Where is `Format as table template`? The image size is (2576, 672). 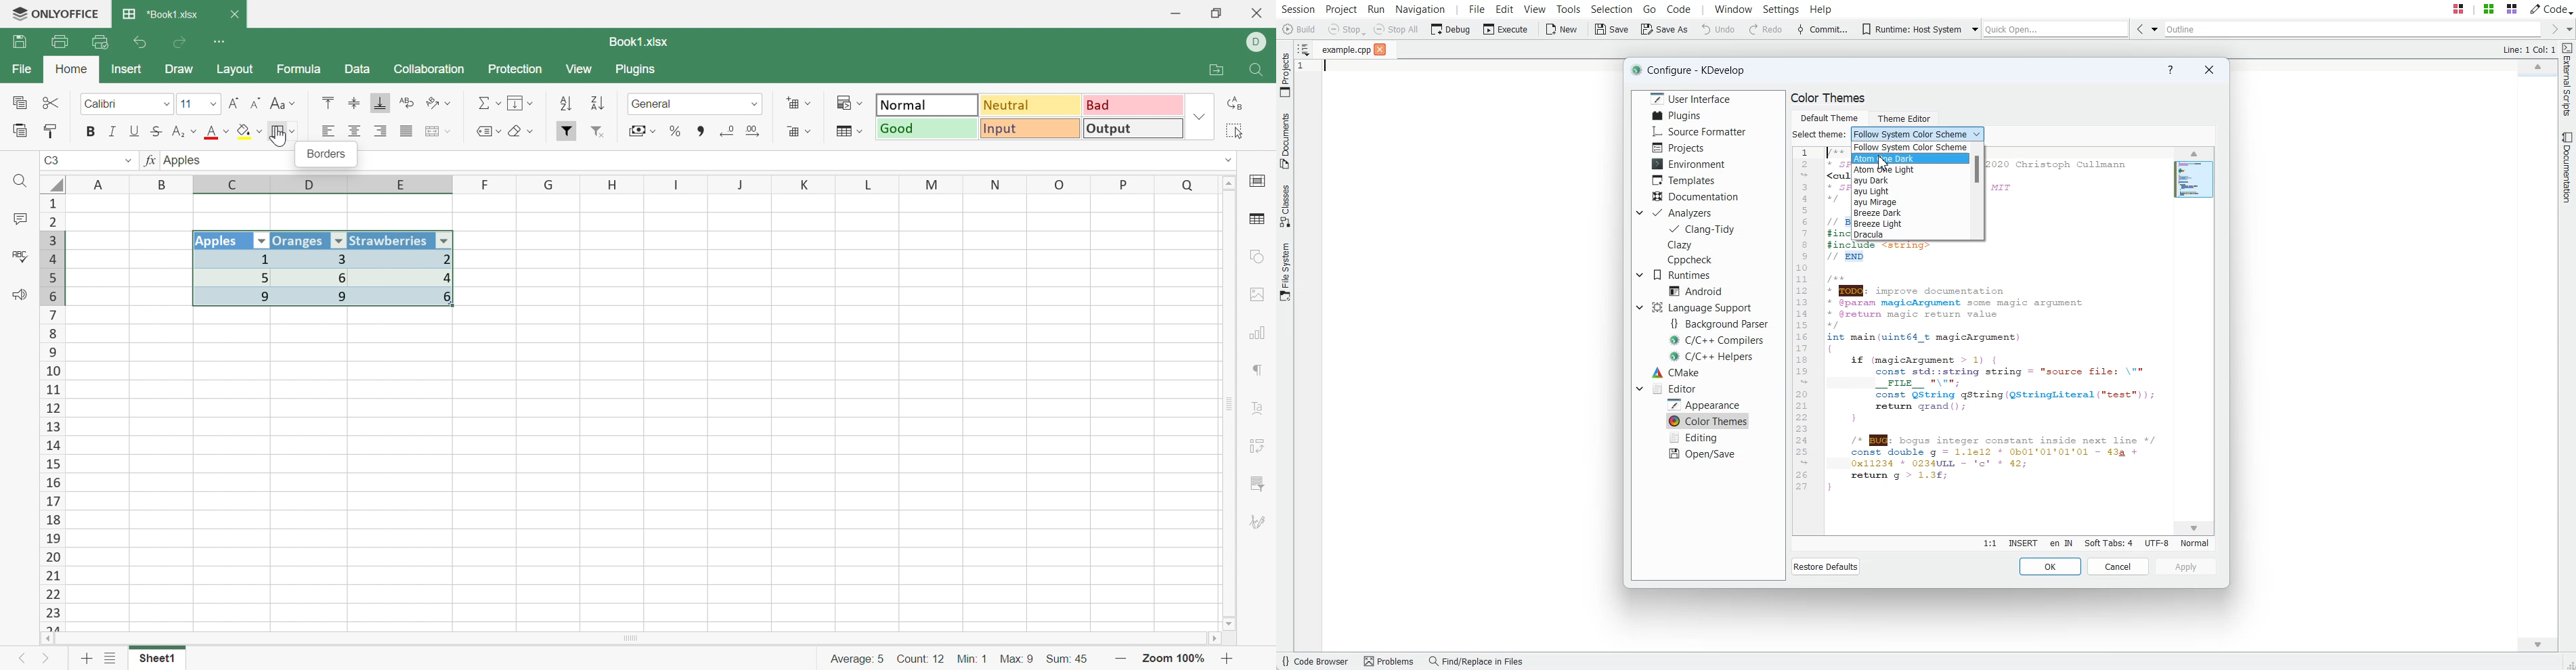 Format as table template is located at coordinates (848, 132).